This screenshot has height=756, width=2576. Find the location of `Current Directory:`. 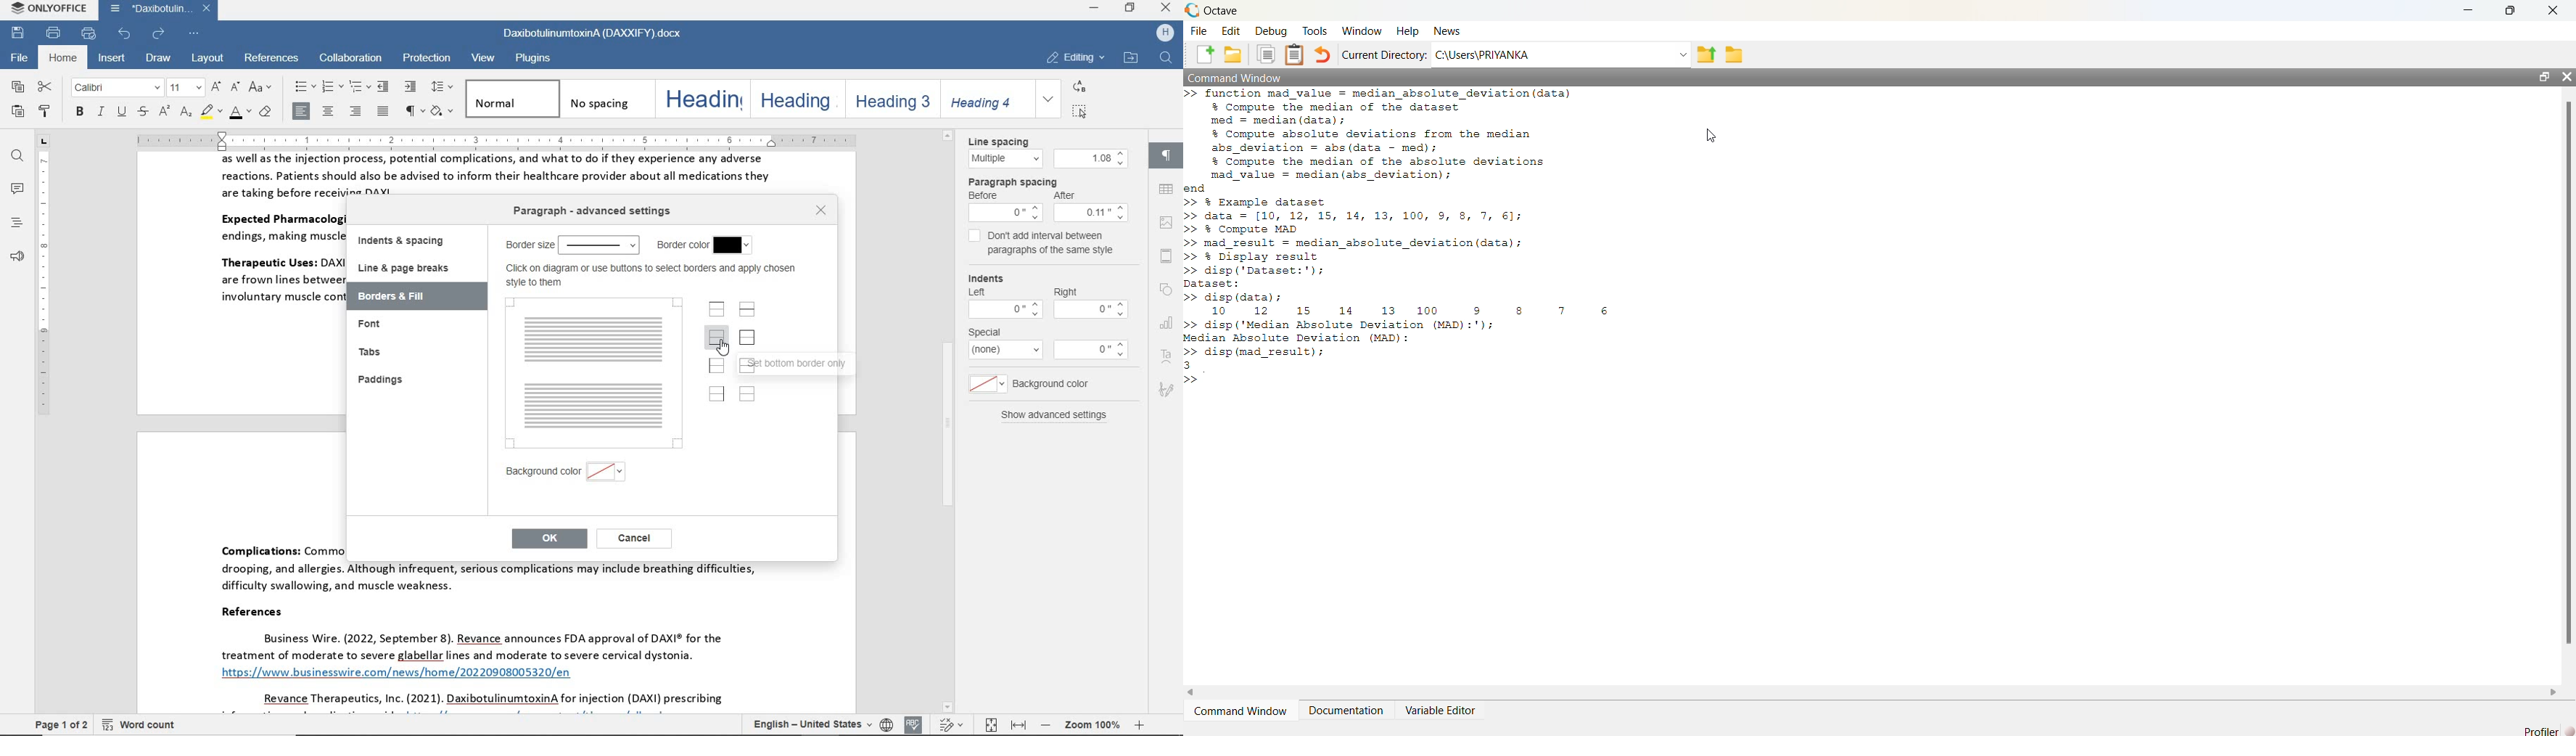

Current Directory: is located at coordinates (1384, 55).